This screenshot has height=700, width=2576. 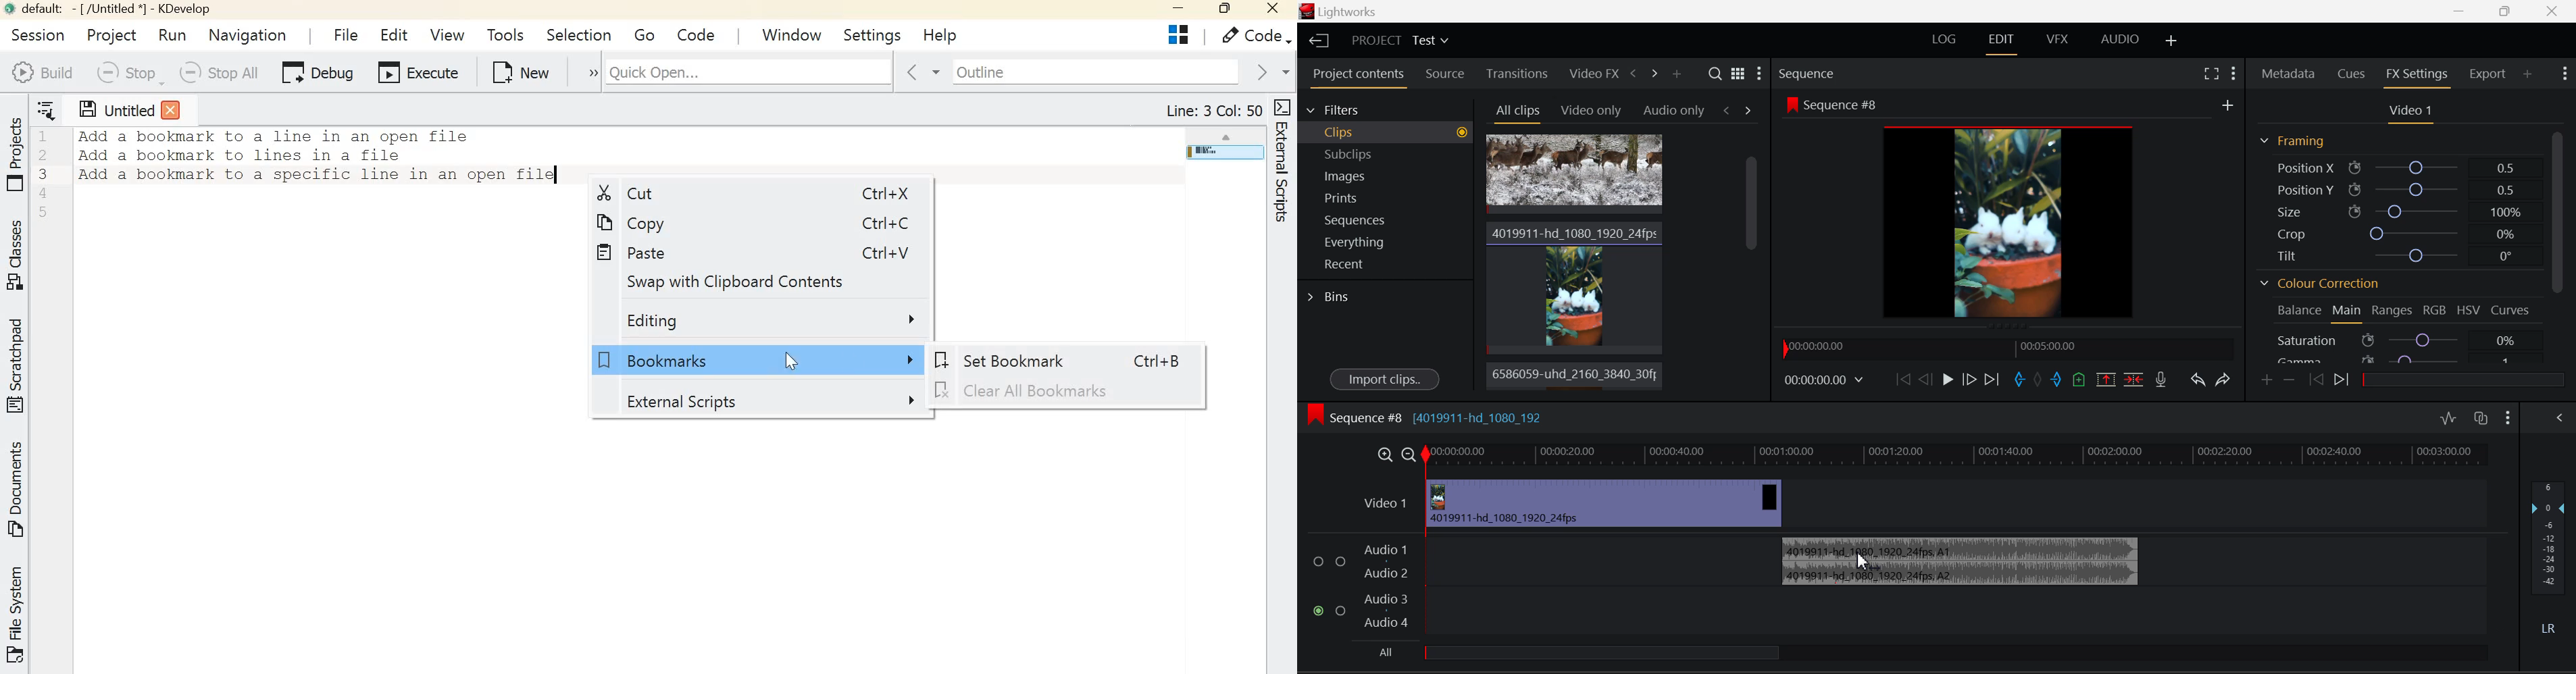 What do you see at coordinates (2039, 380) in the screenshot?
I see `Remove all marks` at bounding box center [2039, 380].